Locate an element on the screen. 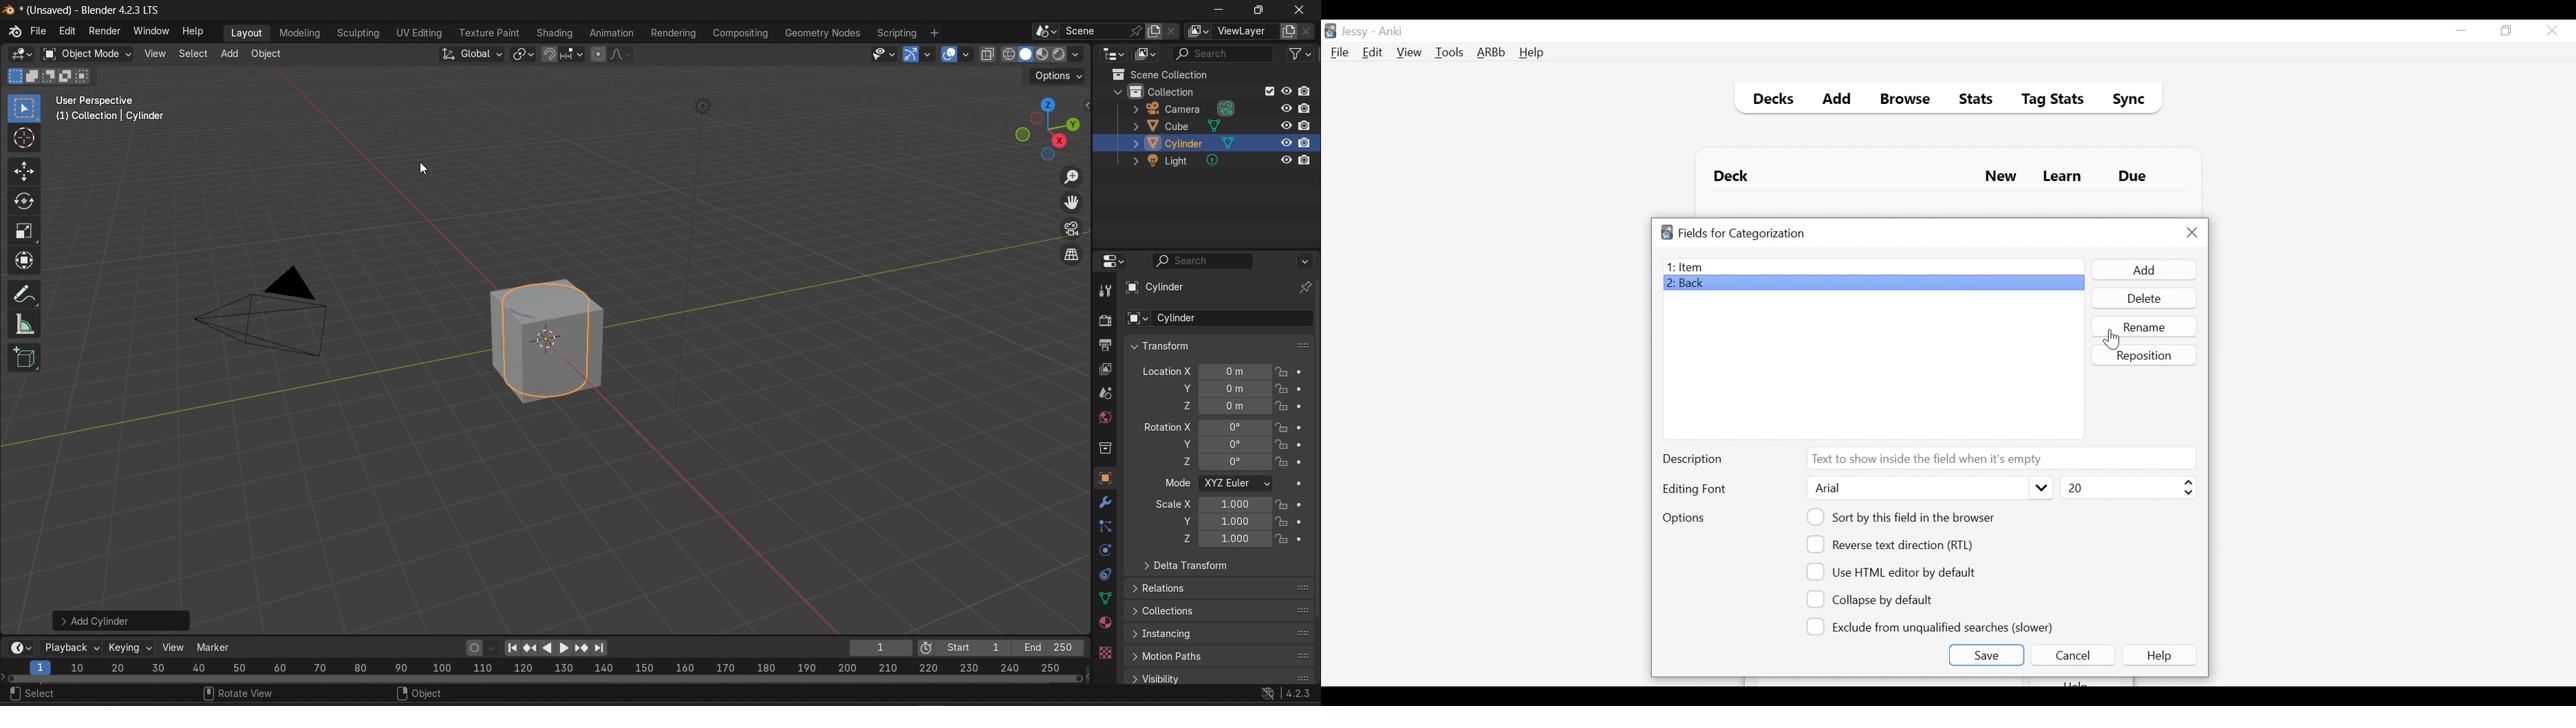 The width and height of the screenshot is (2576, 728). modeling is located at coordinates (303, 31).